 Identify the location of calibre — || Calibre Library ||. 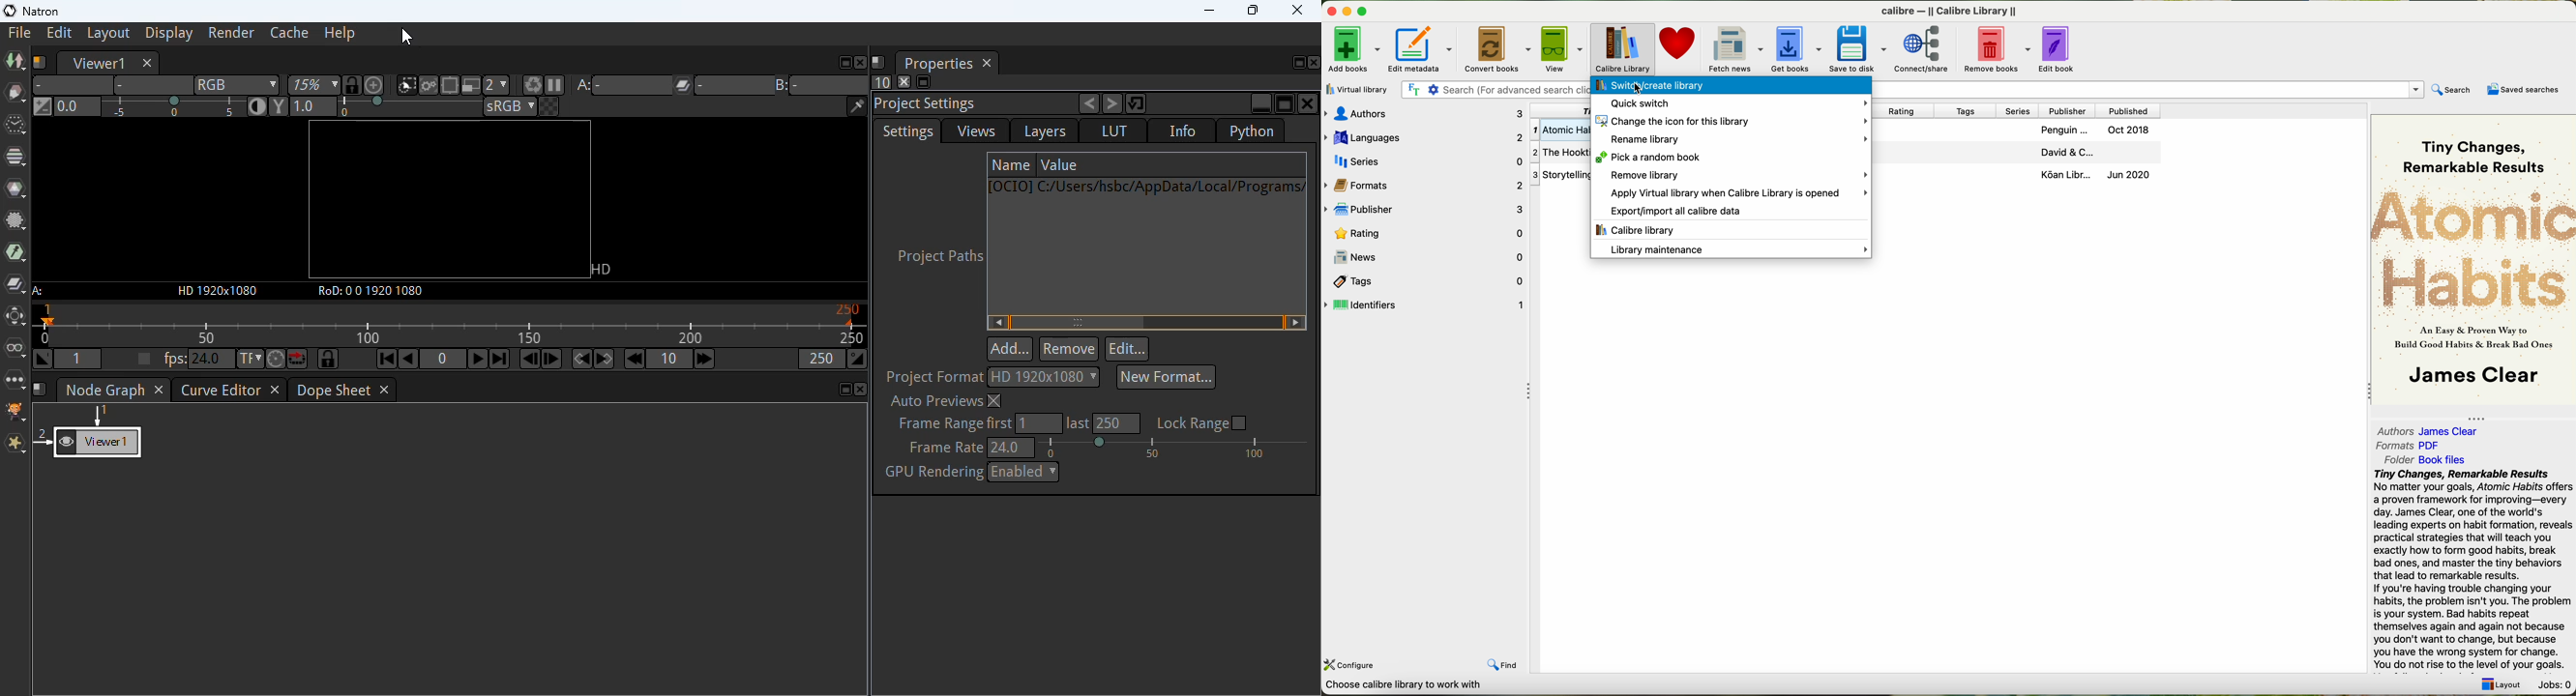
(1954, 10).